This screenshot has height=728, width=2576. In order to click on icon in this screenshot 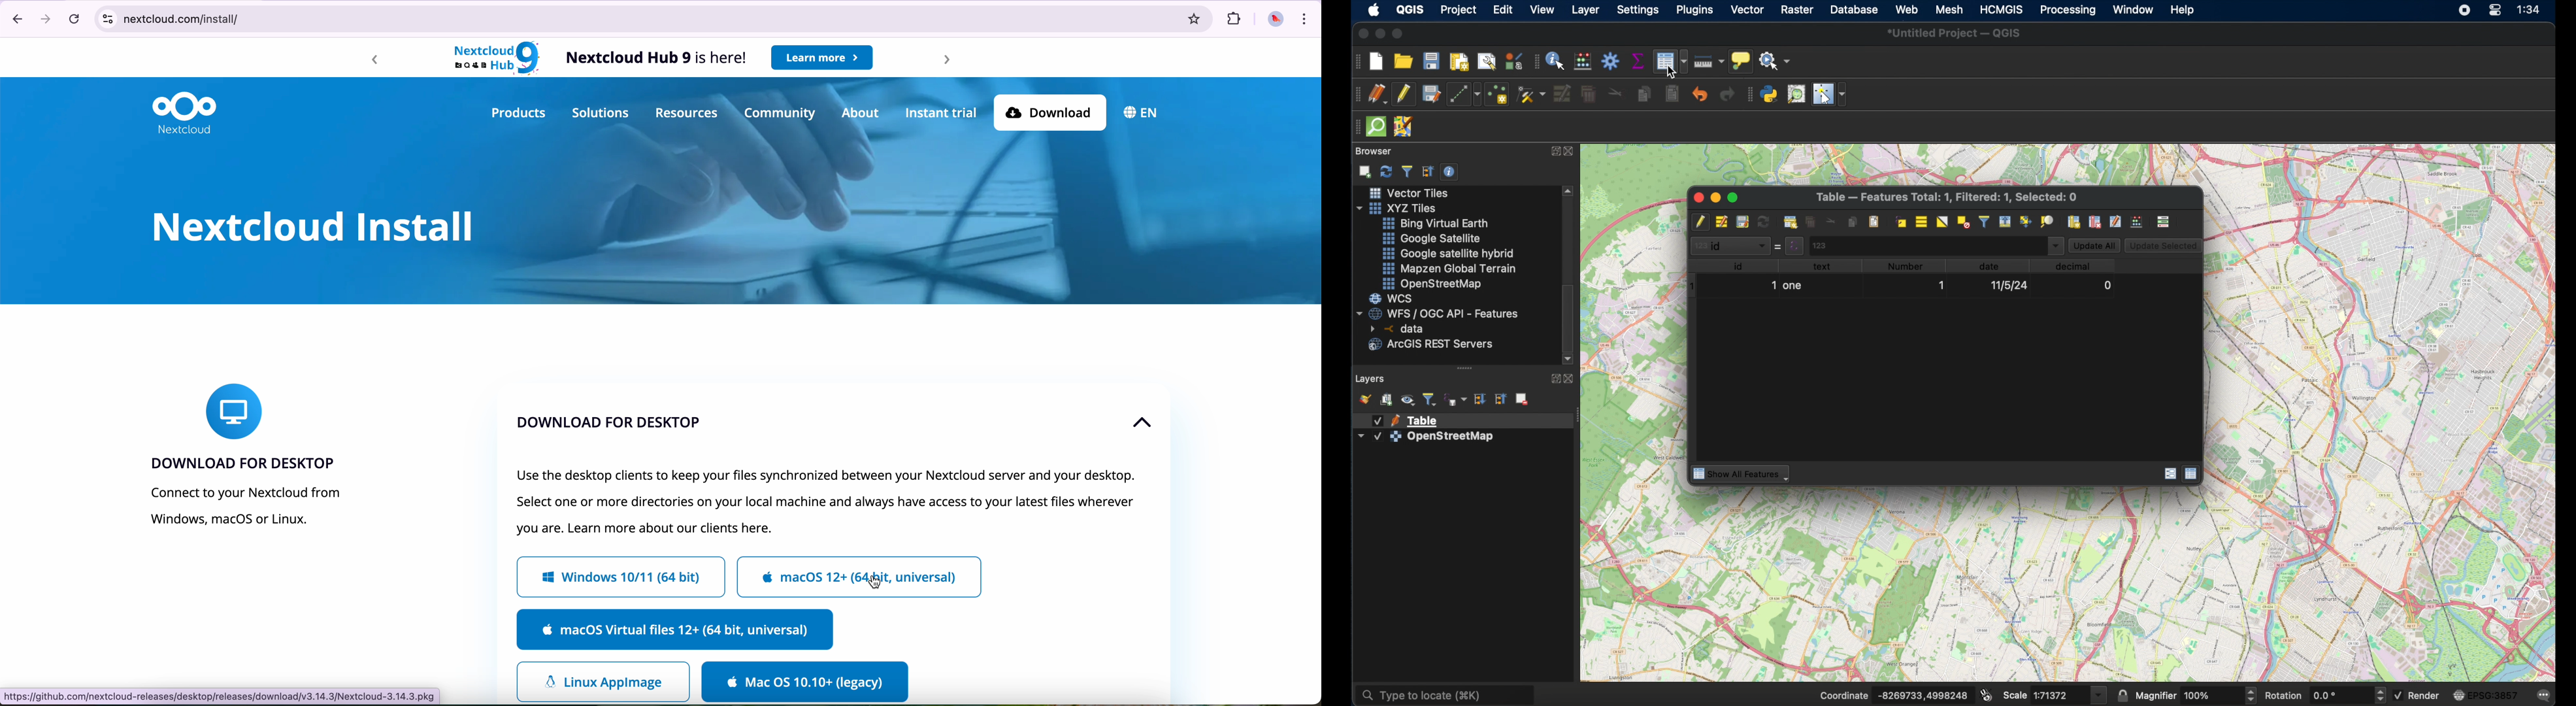, I will do `click(234, 408)`.